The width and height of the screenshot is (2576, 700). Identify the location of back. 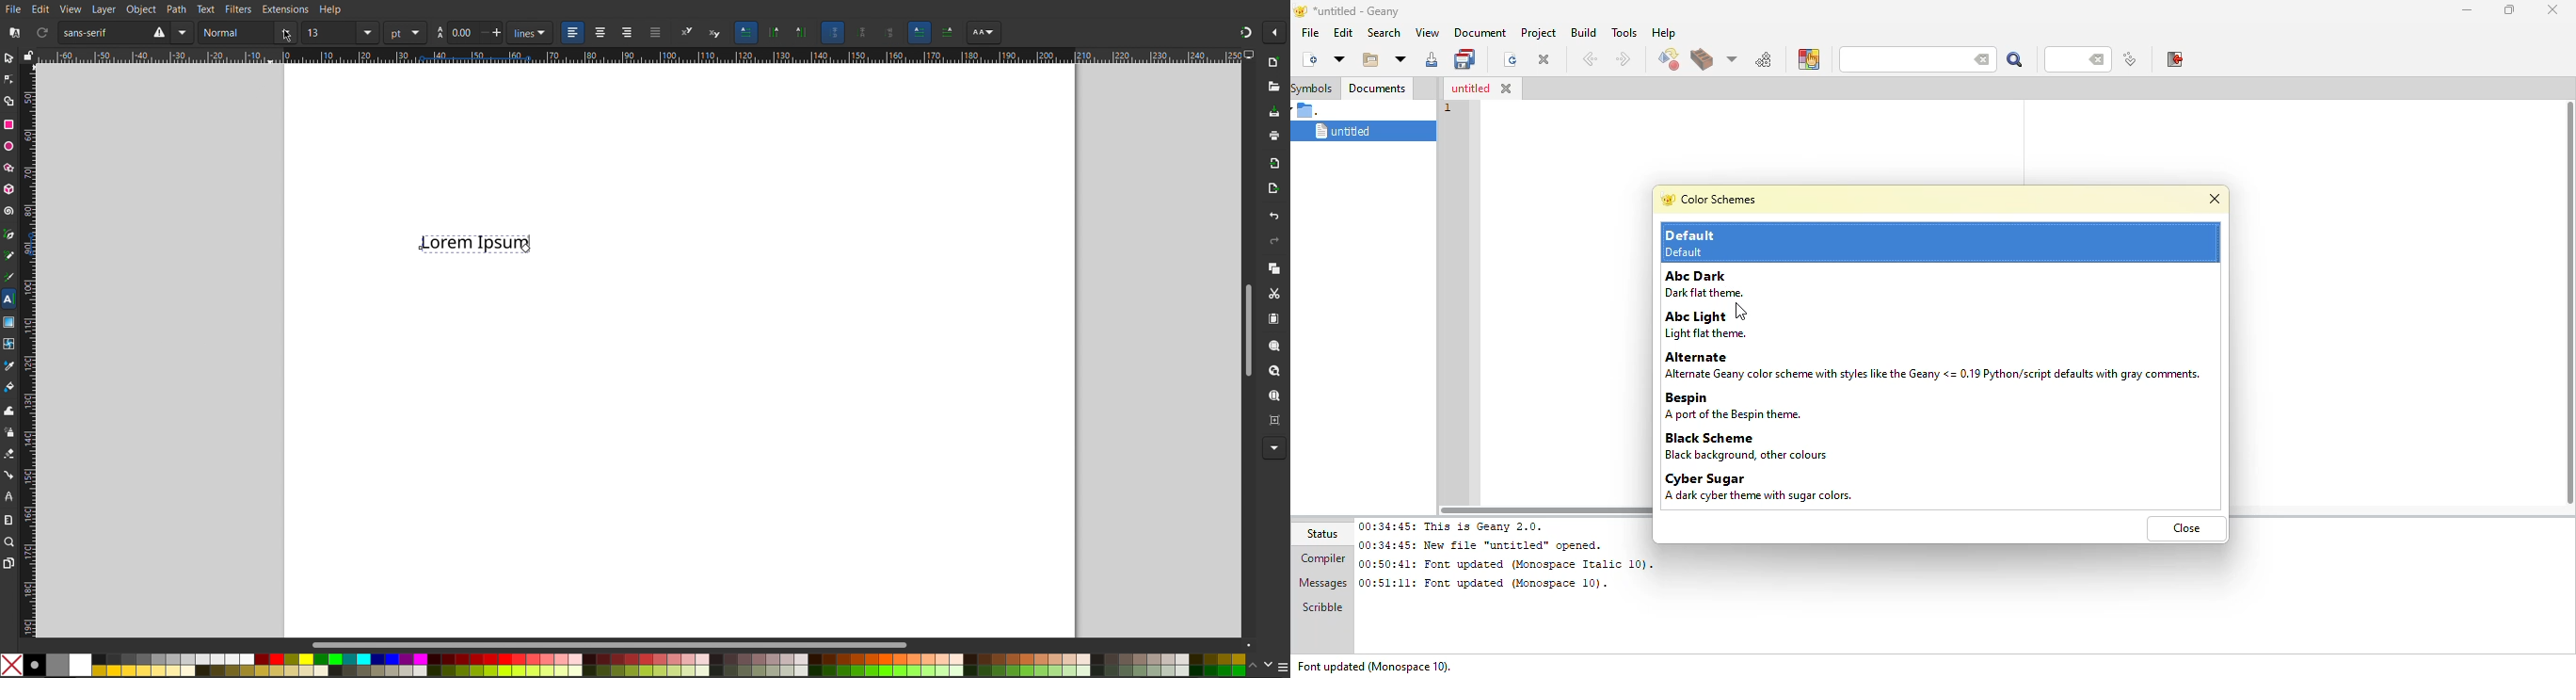
(1589, 59).